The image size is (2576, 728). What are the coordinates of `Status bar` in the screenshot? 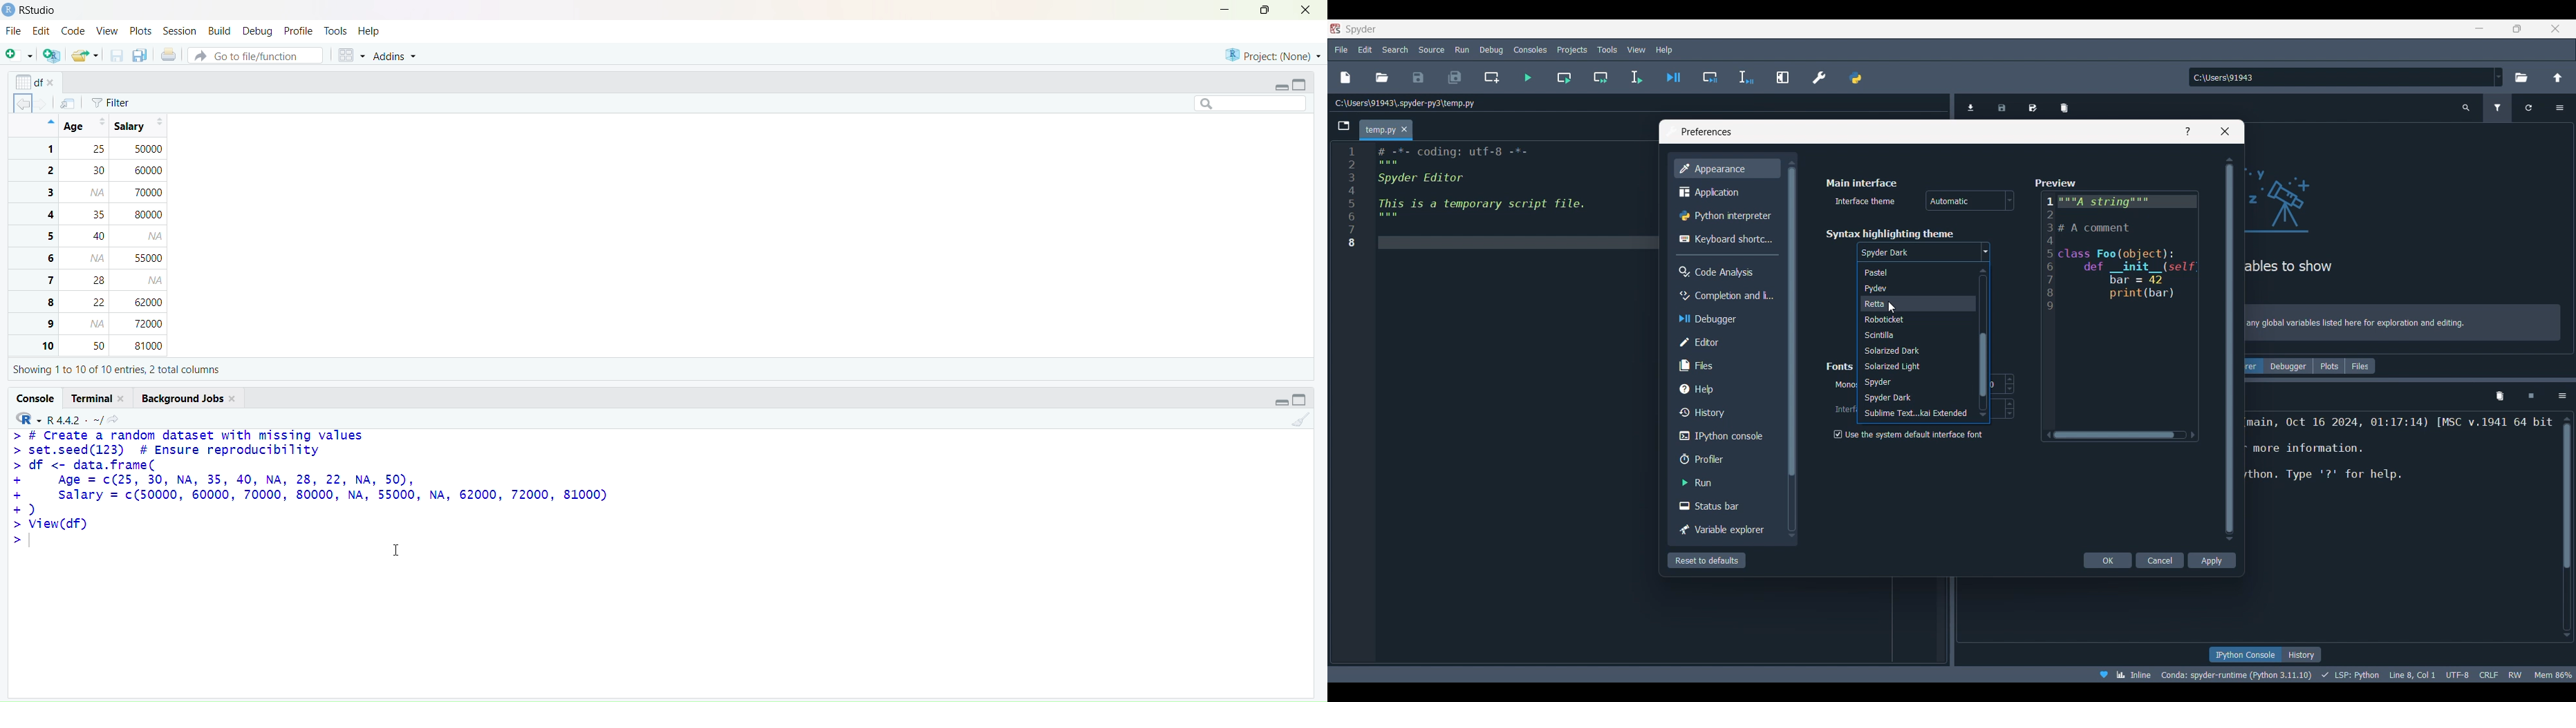 It's located at (1726, 505).